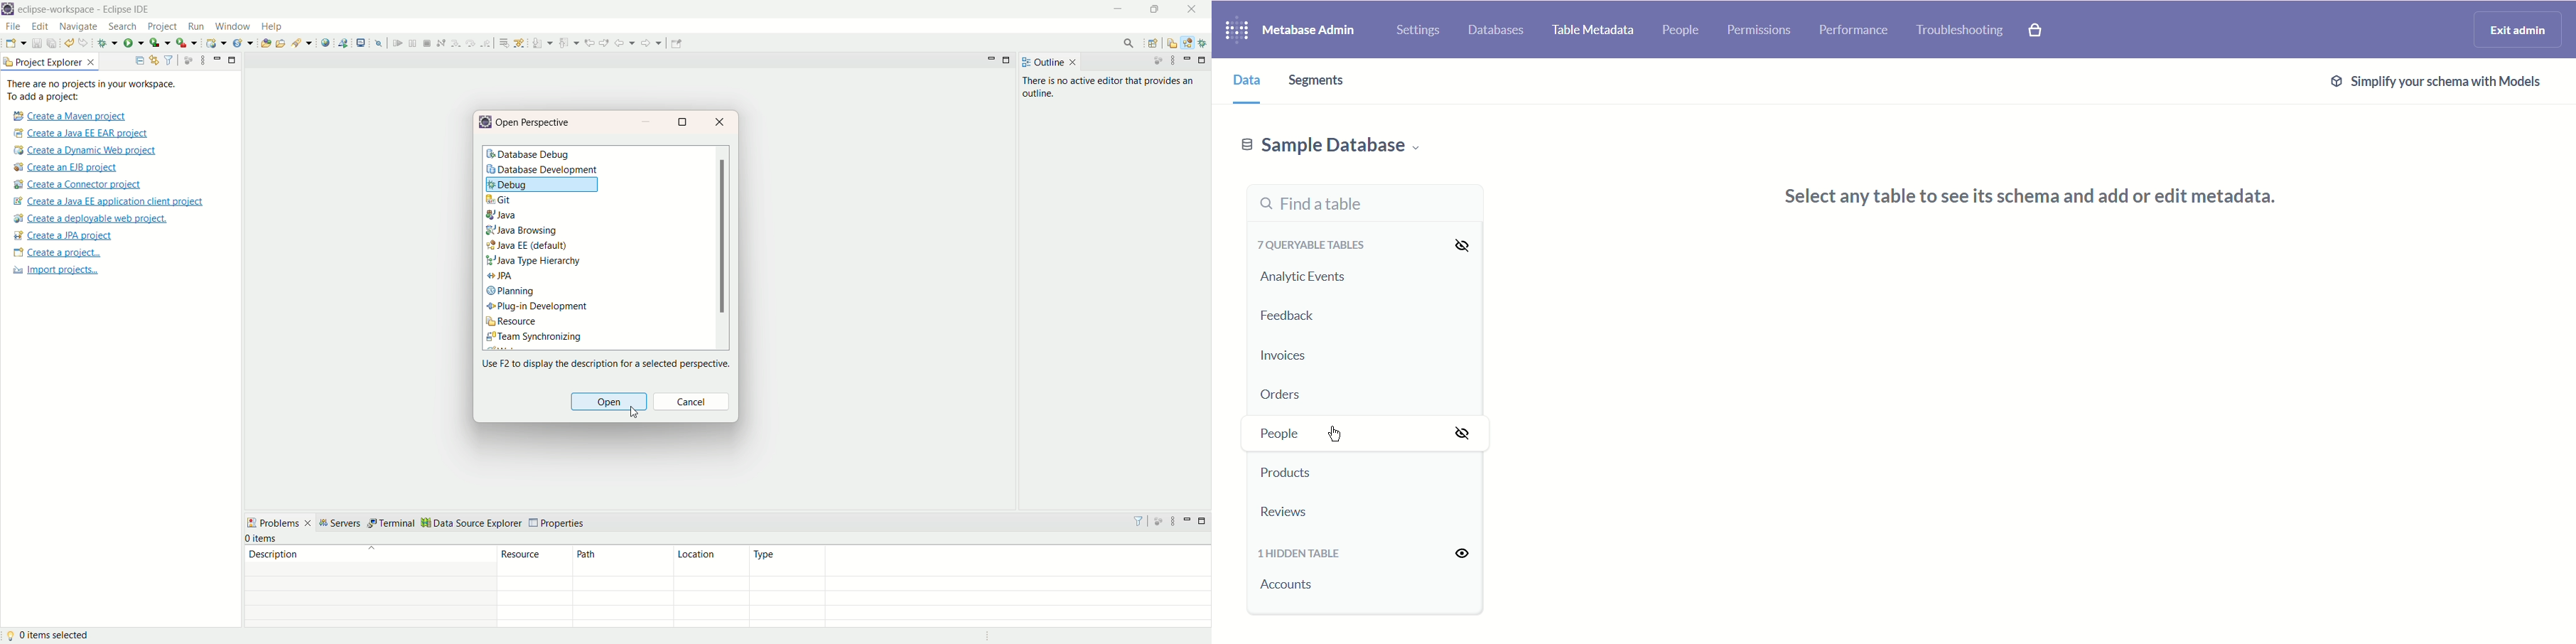 The height and width of the screenshot is (644, 2576). I want to click on collapse all, so click(138, 60).